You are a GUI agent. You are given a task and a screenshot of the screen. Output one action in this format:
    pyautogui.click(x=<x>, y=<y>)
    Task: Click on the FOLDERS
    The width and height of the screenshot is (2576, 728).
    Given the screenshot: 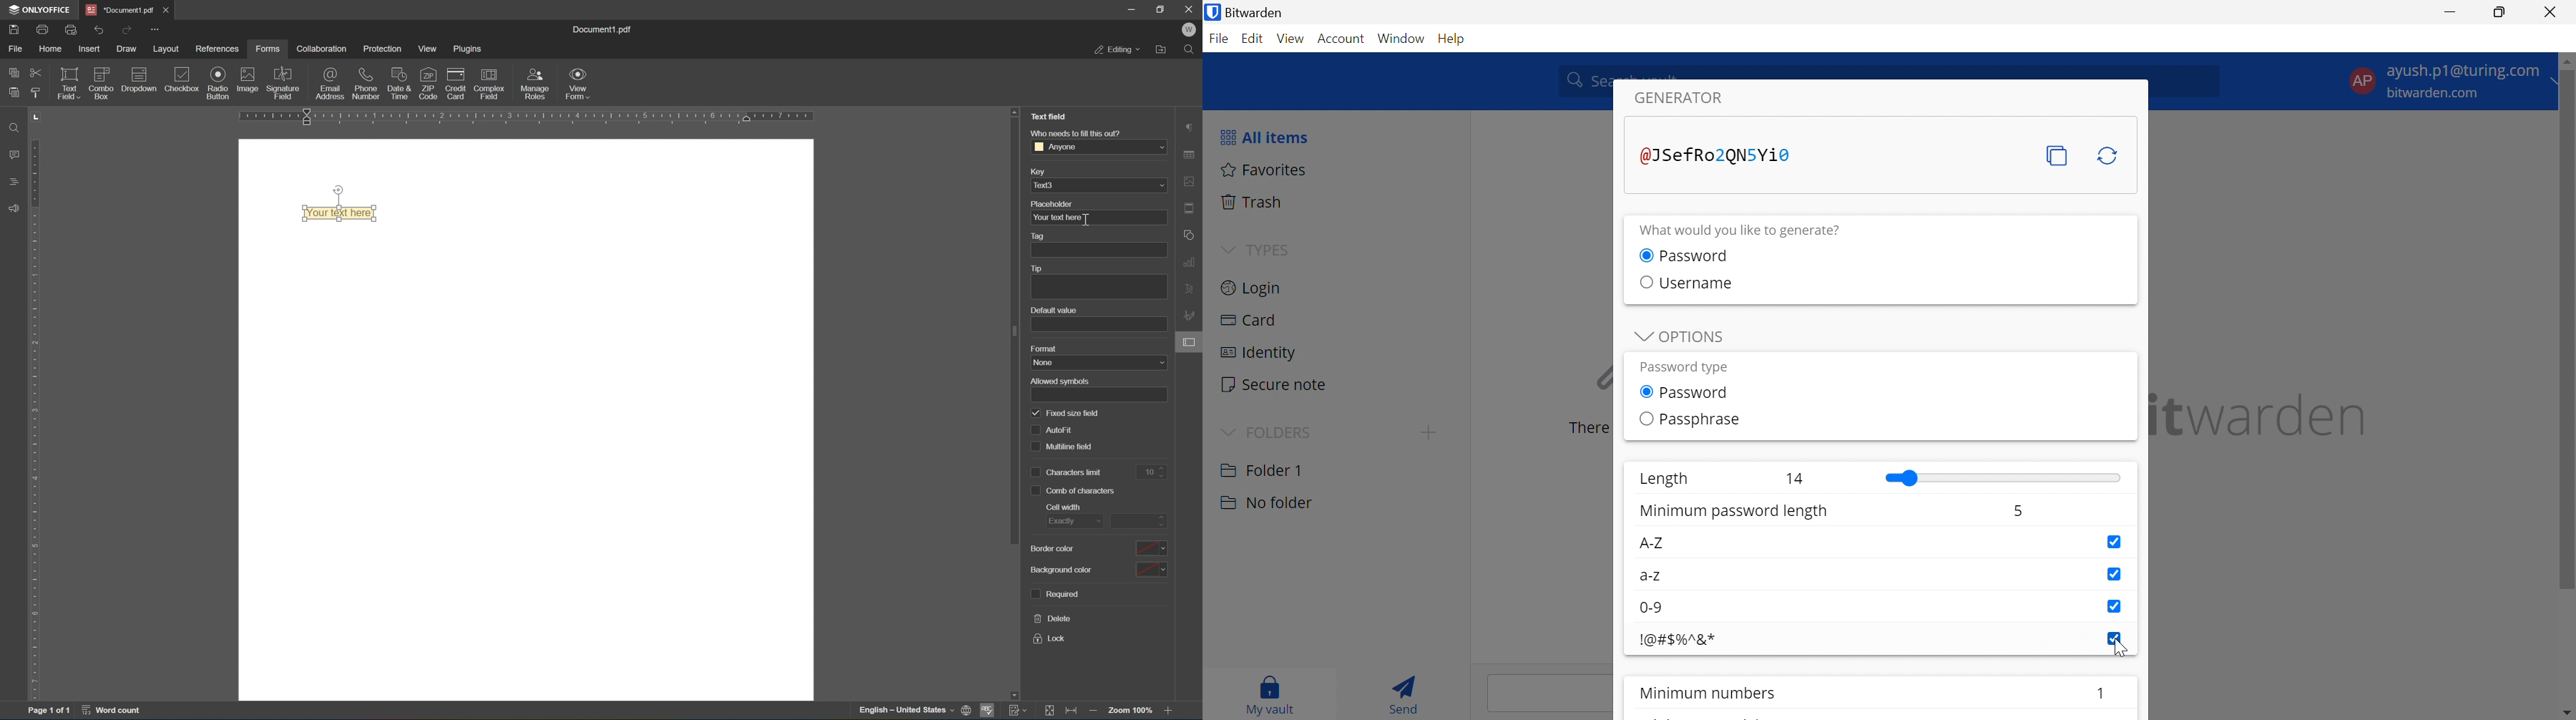 What is the action you would take?
    pyautogui.click(x=1282, y=430)
    